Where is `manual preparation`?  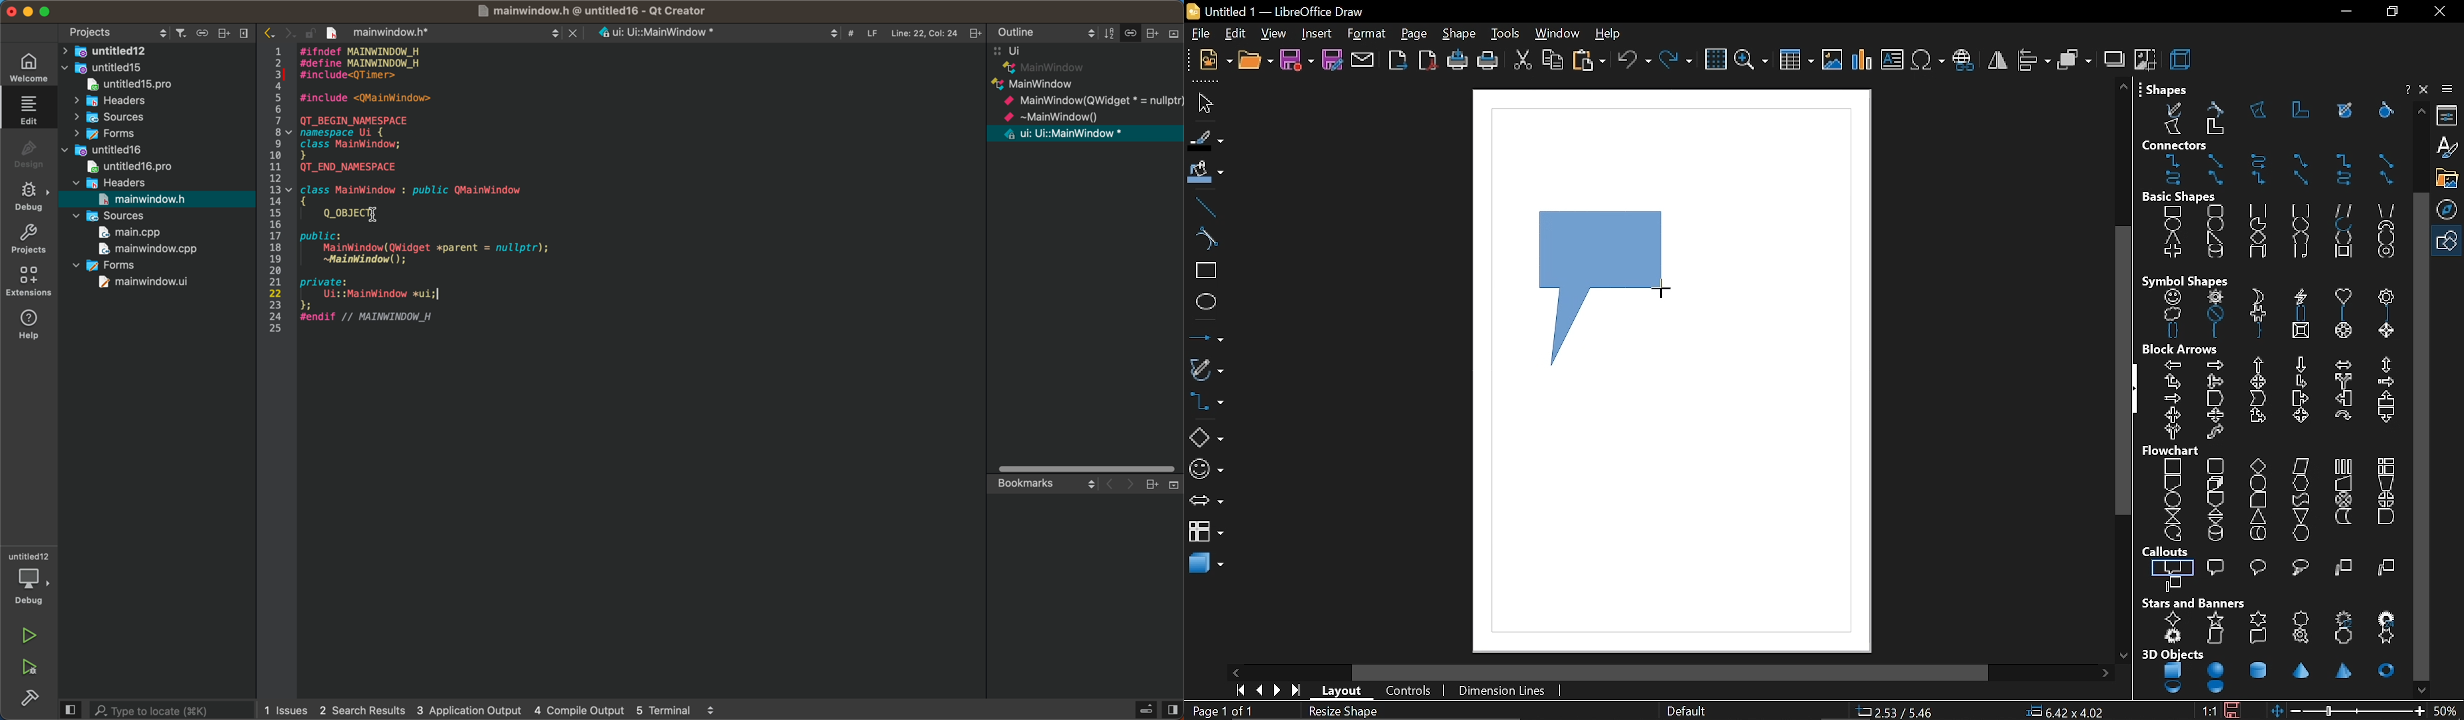
manual preparation is located at coordinates (2386, 482).